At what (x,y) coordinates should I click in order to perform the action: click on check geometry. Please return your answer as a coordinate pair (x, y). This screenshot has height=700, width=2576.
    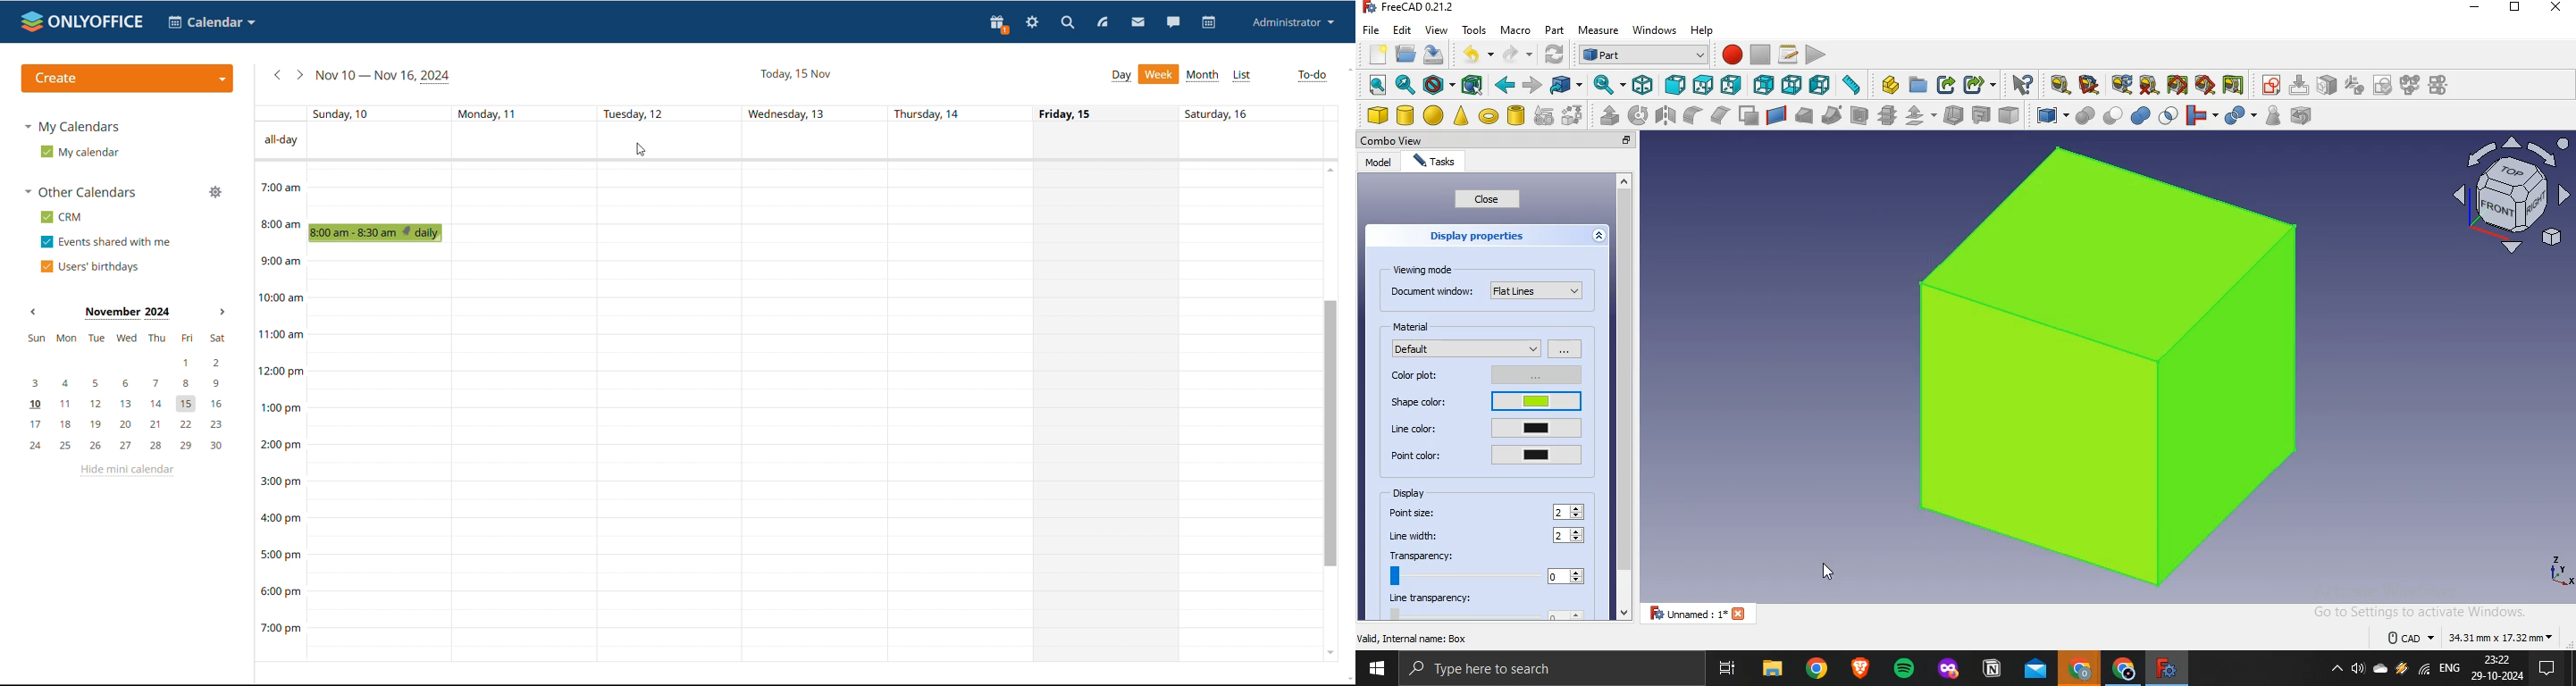
    Looking at the image, I should click on (2272, 115).